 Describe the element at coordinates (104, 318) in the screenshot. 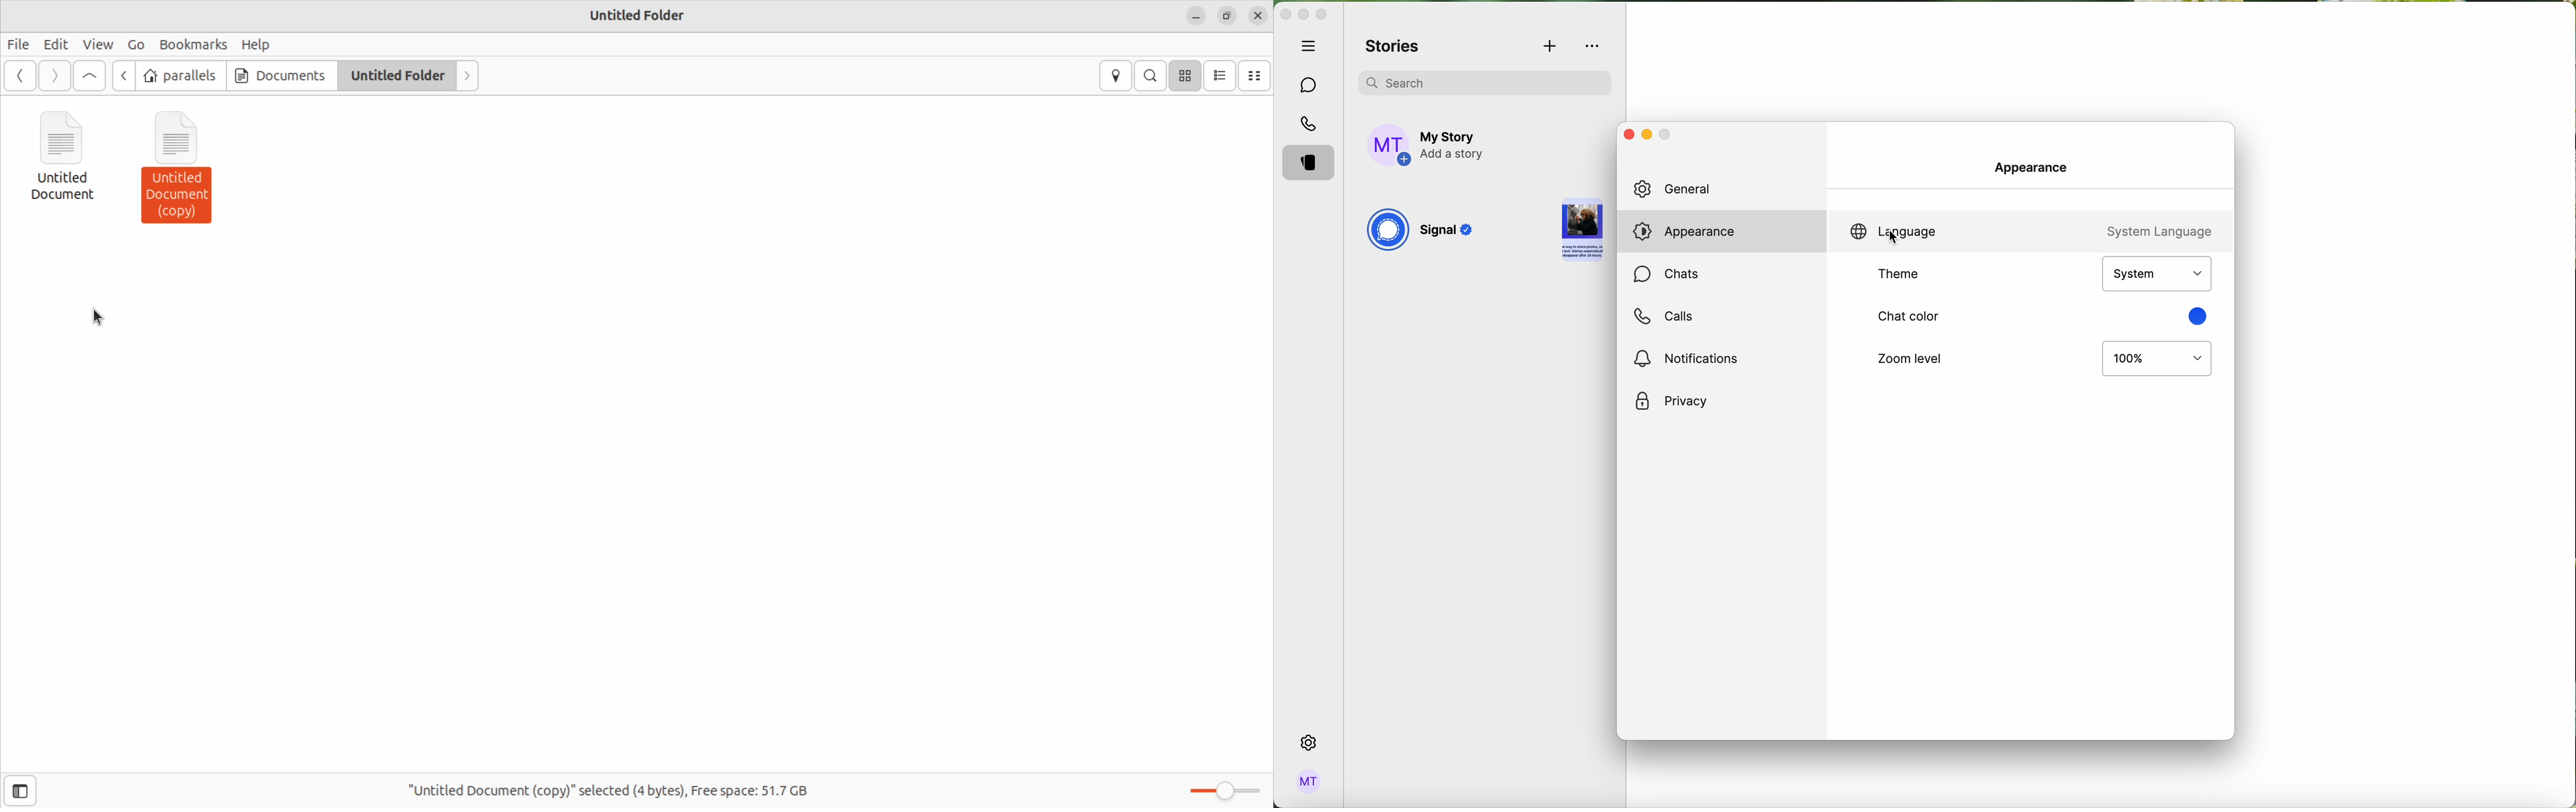

I see `Cursor` at that location.